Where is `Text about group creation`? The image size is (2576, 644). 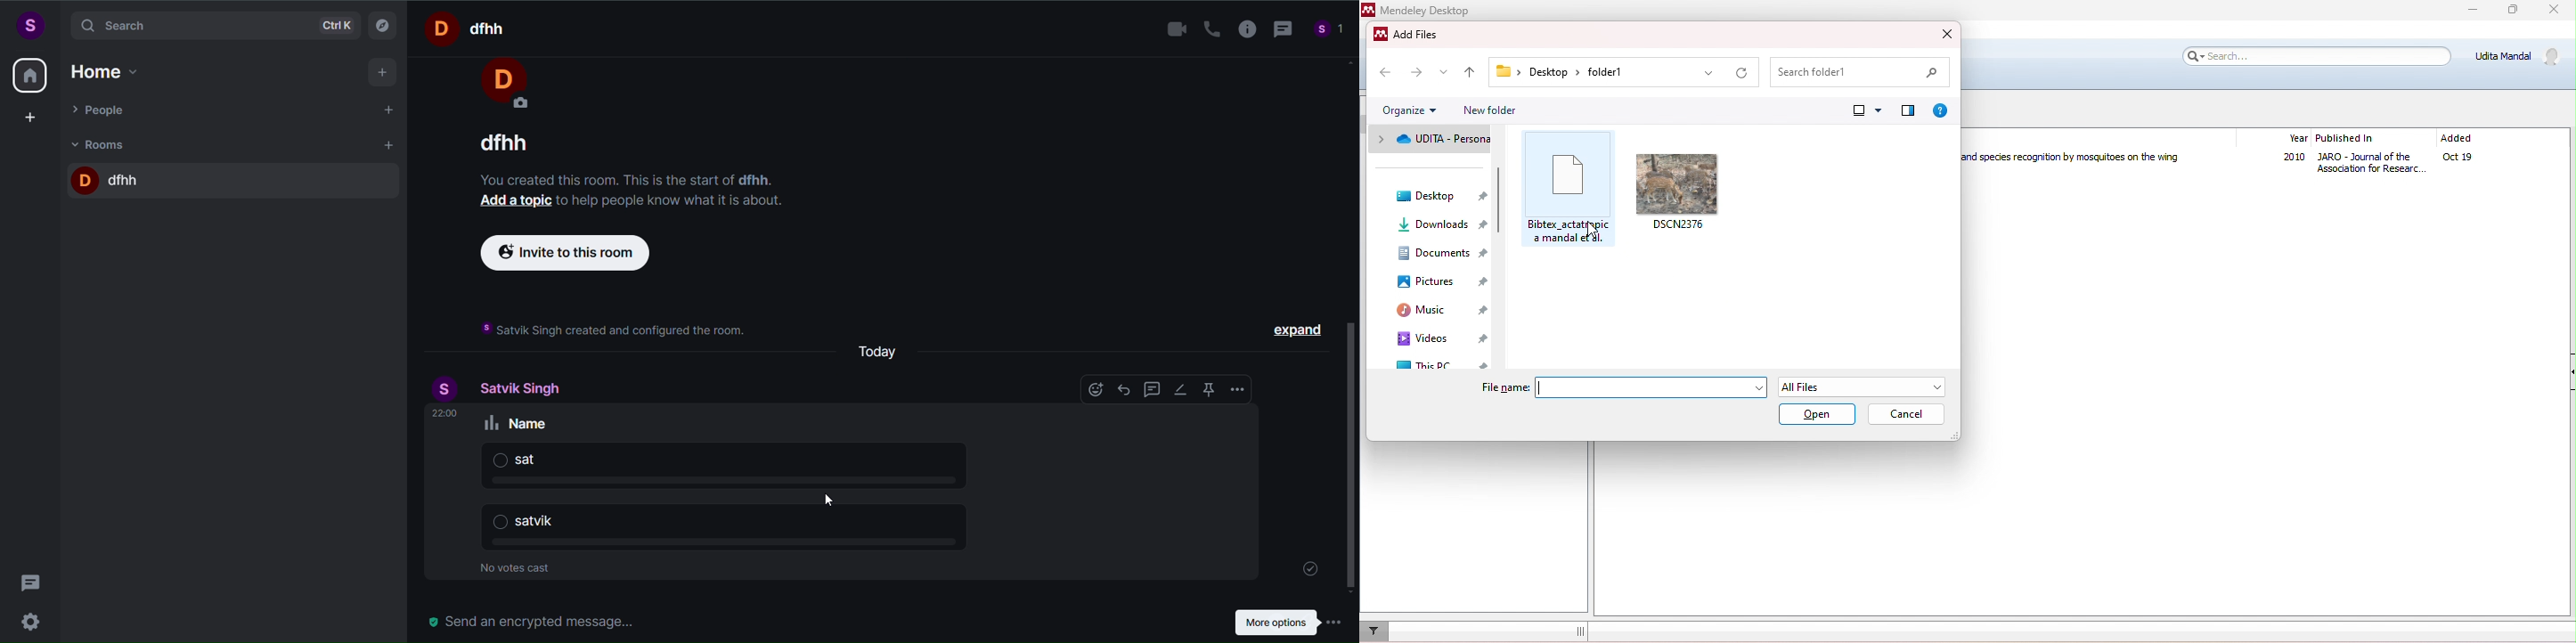
Text about group creation is located at coordinates (611, 329).